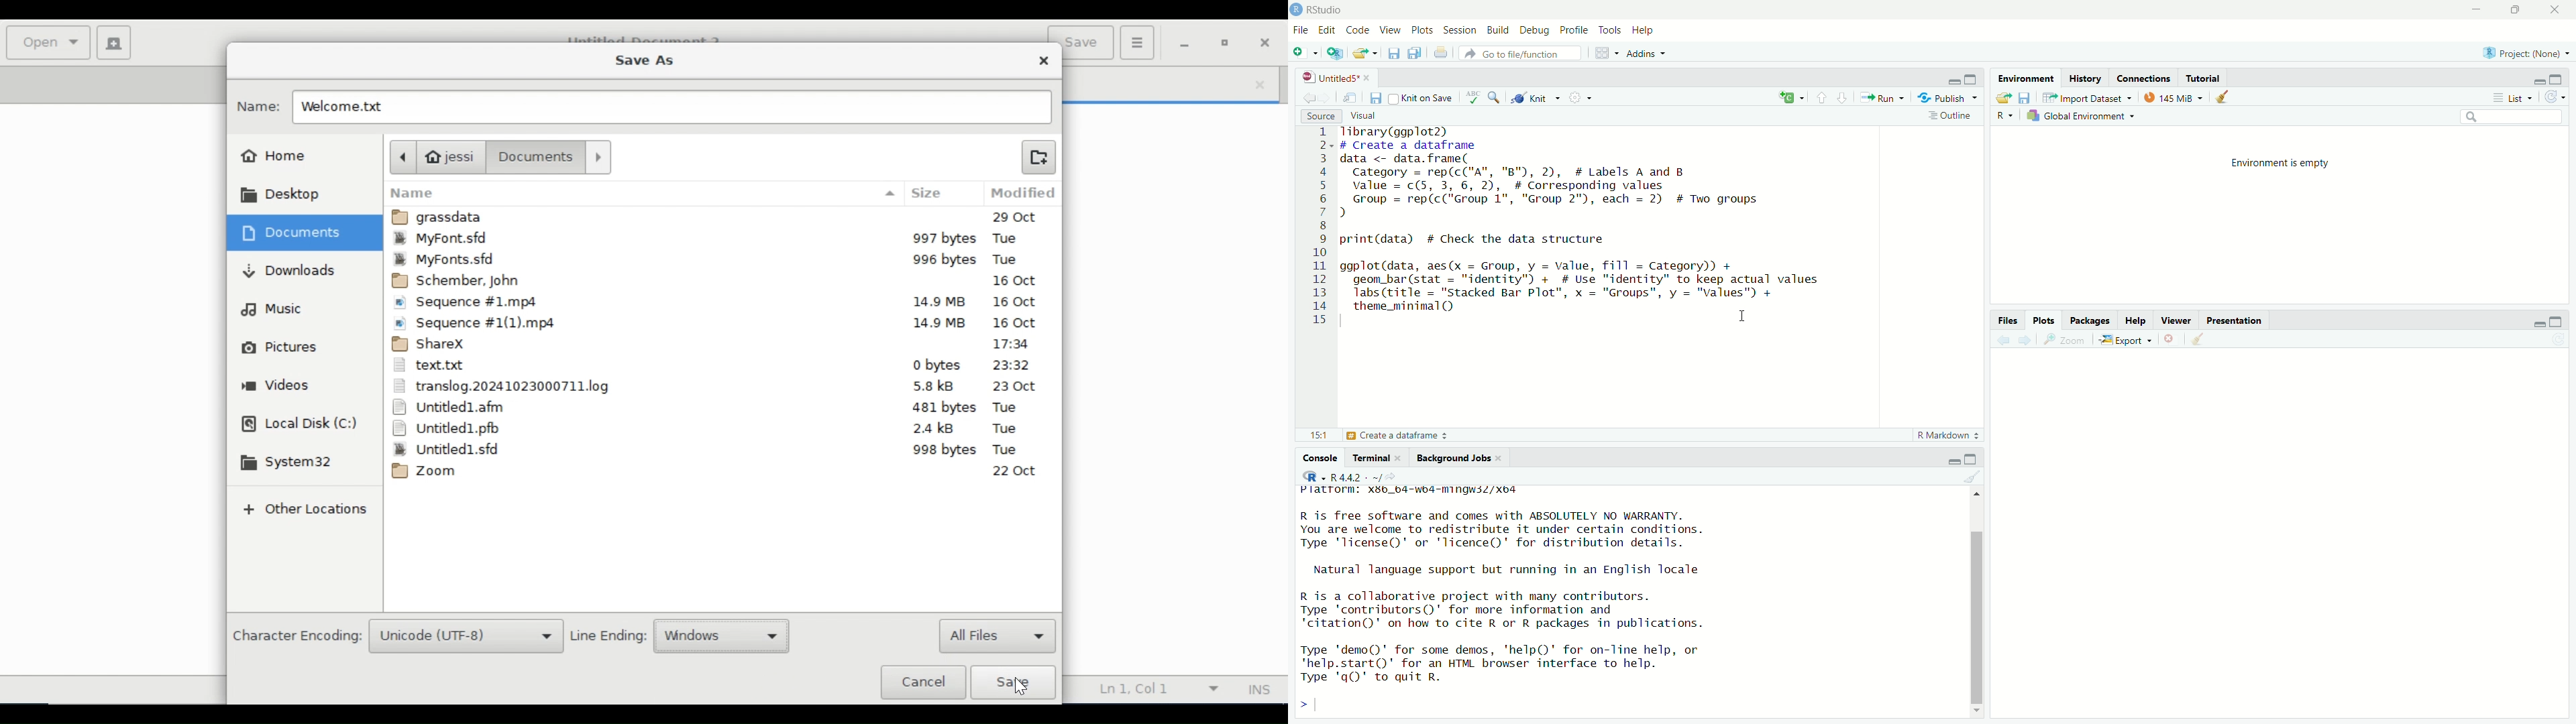 The height and width of the screenshot is (728, 2576). What do you see at coordinates (1391, 30) in the screenshot?
I see `View` at bounding box center [1391, 30].